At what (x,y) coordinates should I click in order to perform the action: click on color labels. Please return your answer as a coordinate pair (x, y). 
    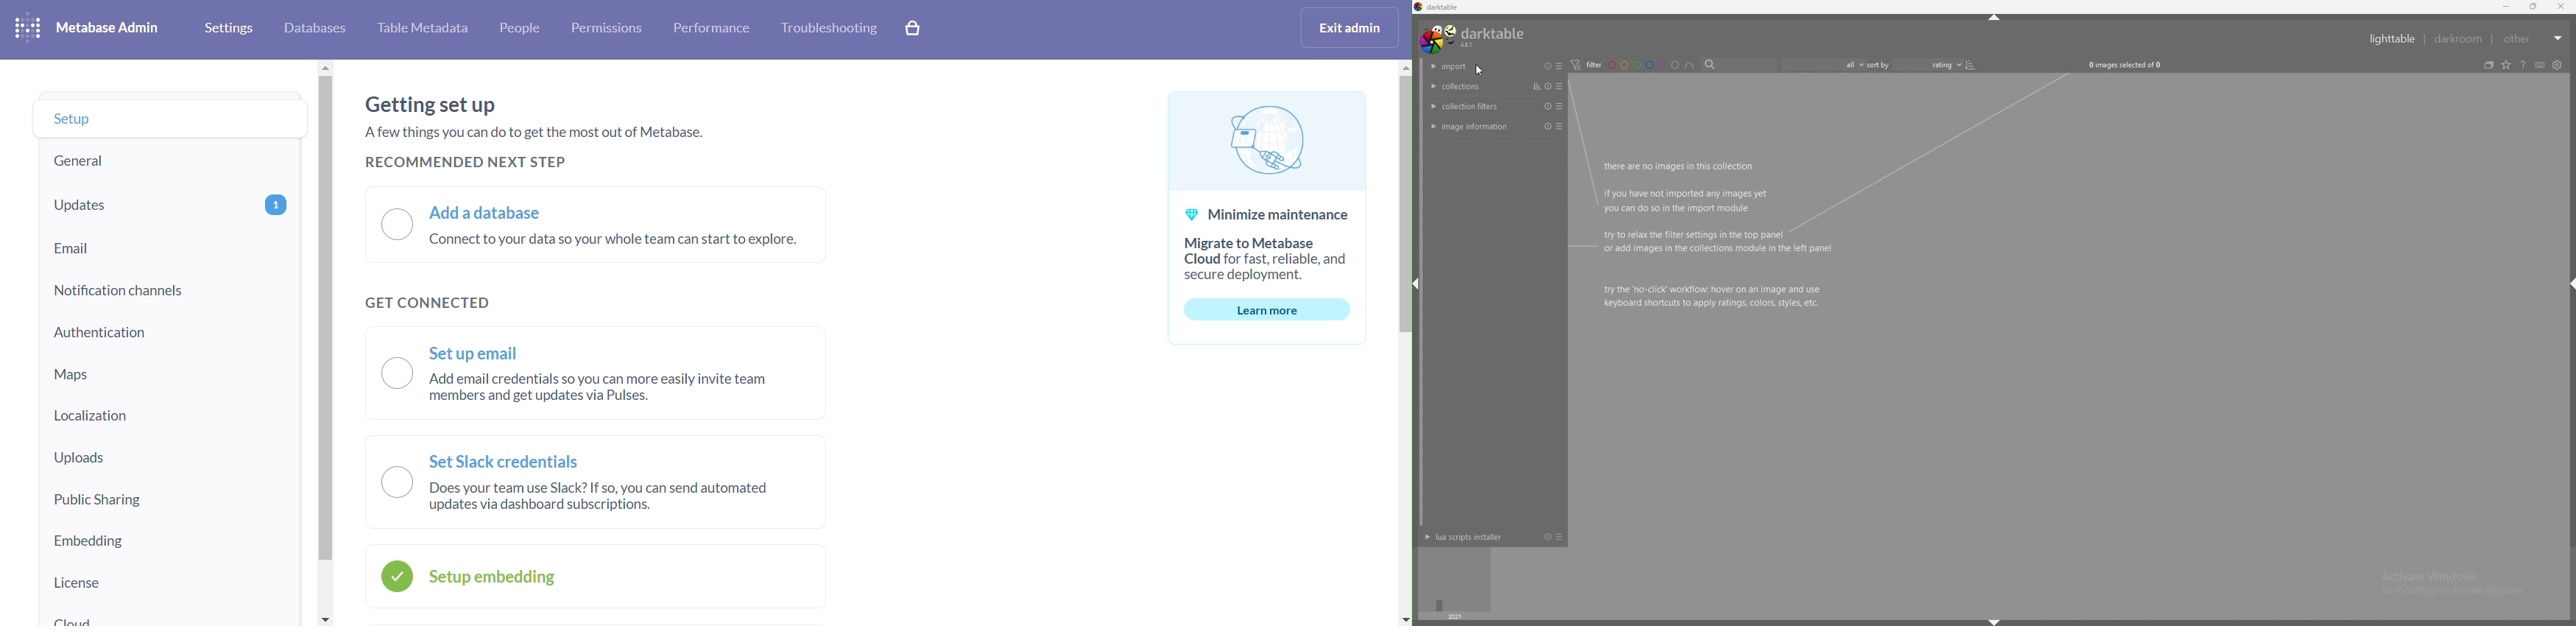
    Looking at the image, I should click on (1643, 65).